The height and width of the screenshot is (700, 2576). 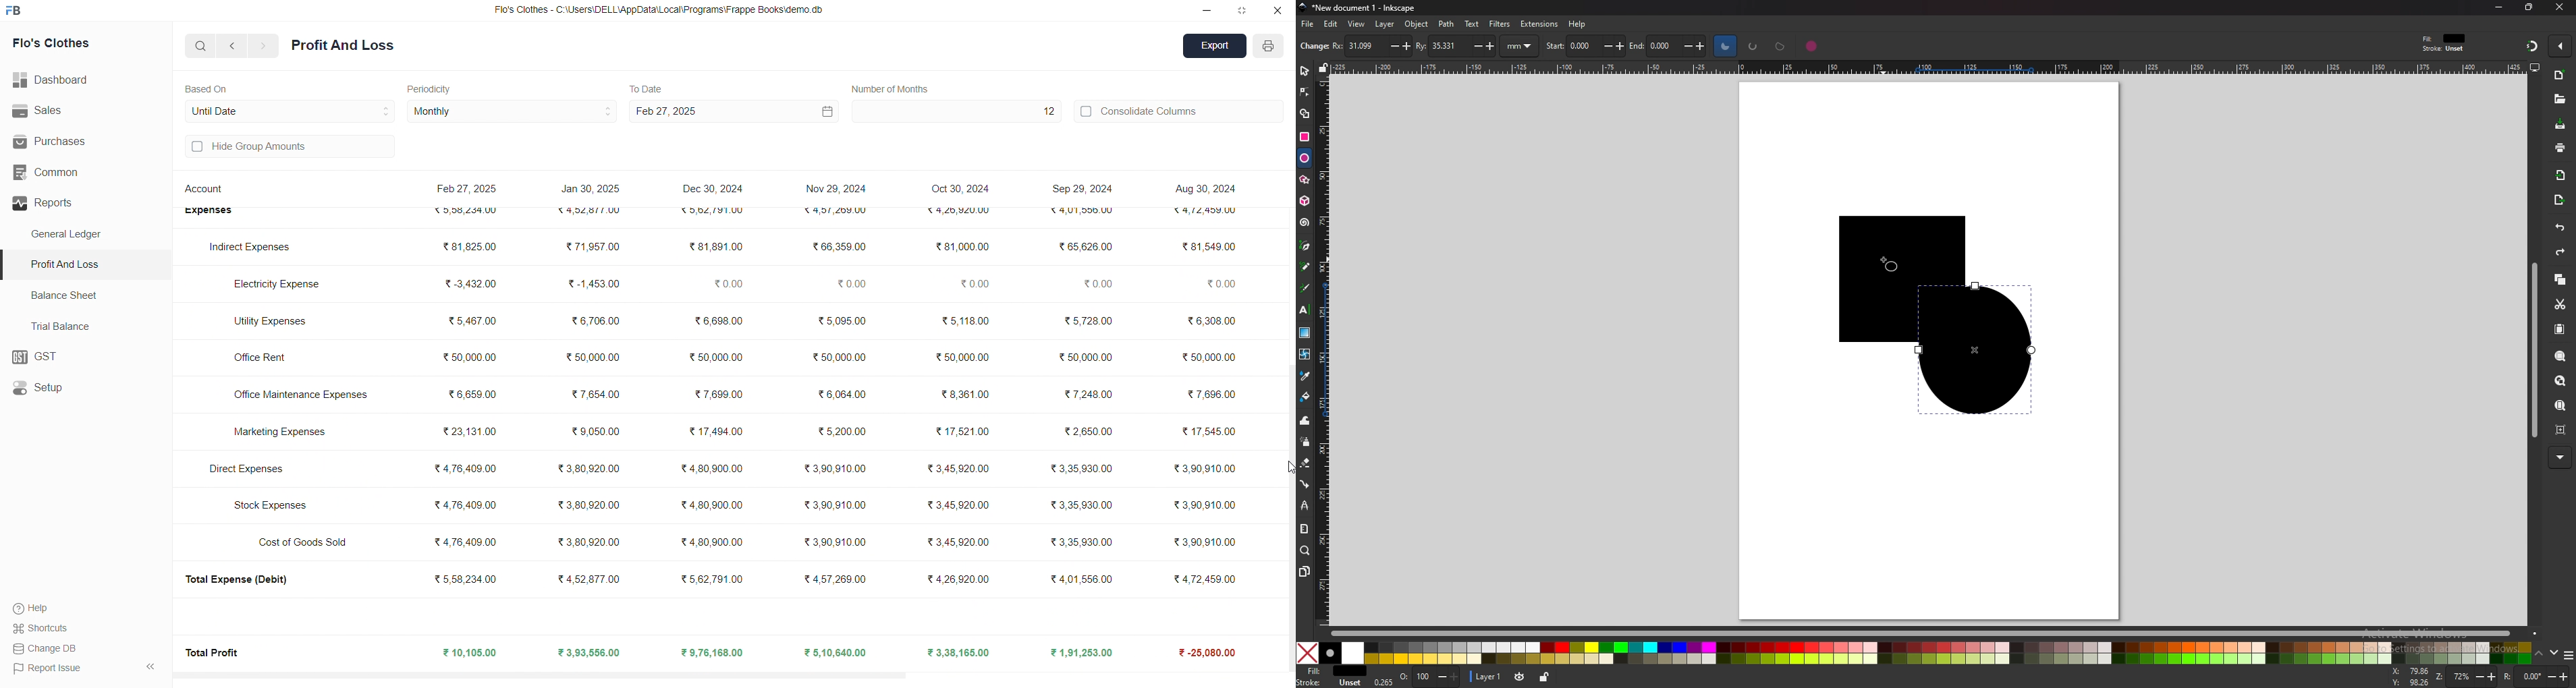 What do you see at coordinates (209, 88) in the screenshot?
I see `Based On` at bounding box center [209, 88].